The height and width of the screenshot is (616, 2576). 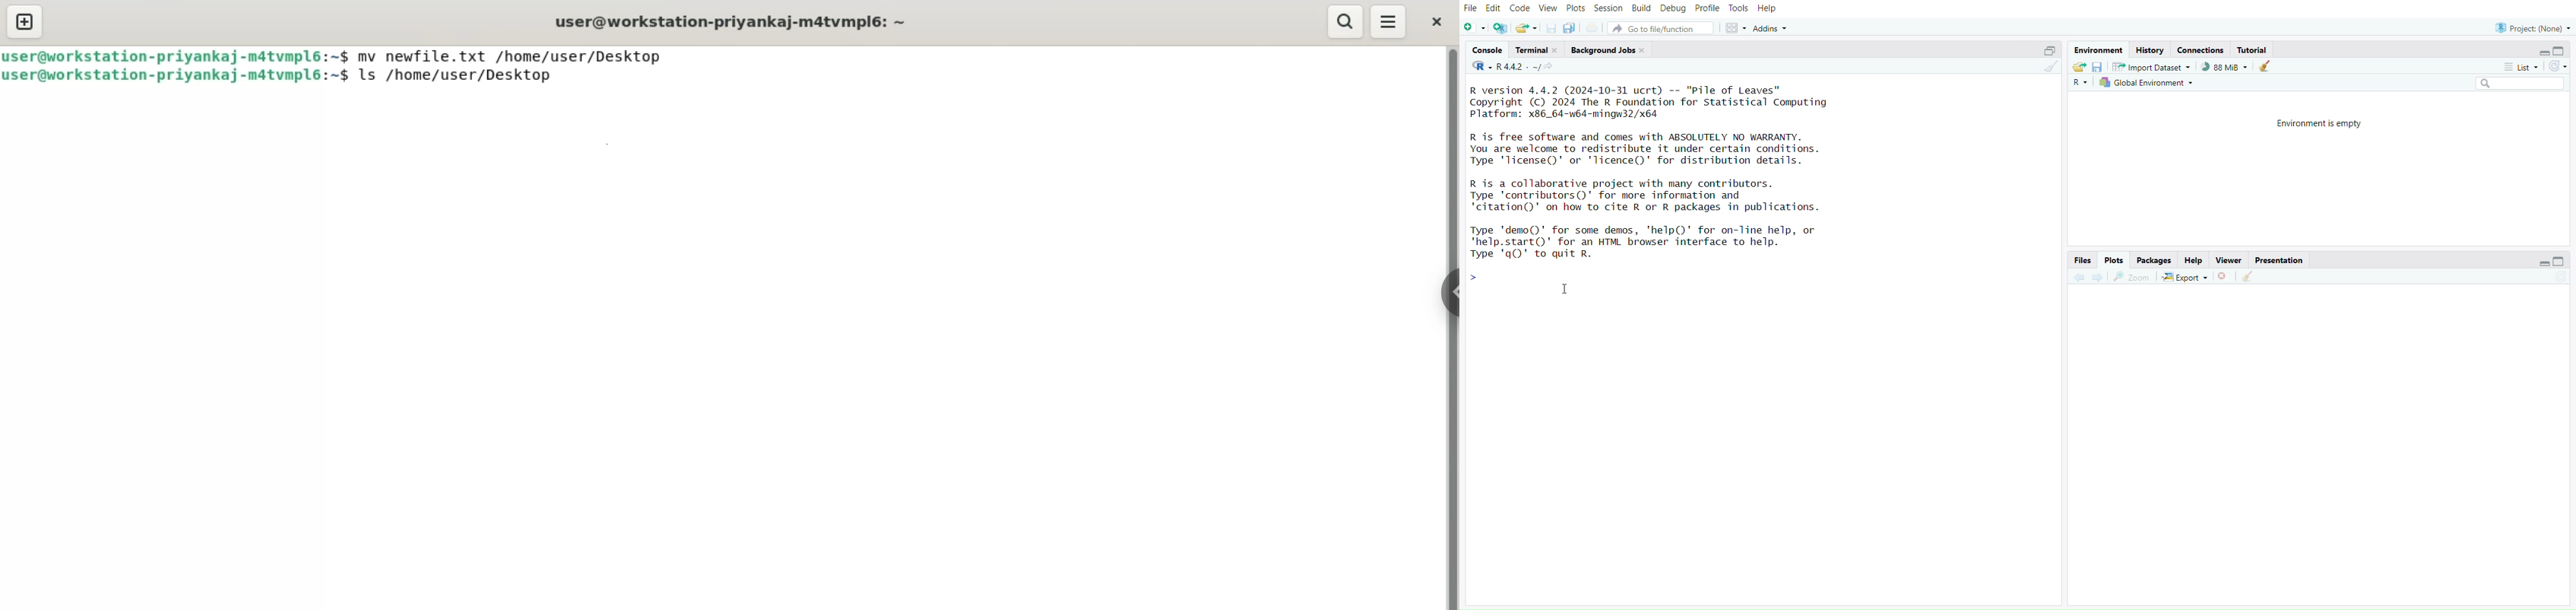 I want to click on backward, so click(x=2079, y=276).